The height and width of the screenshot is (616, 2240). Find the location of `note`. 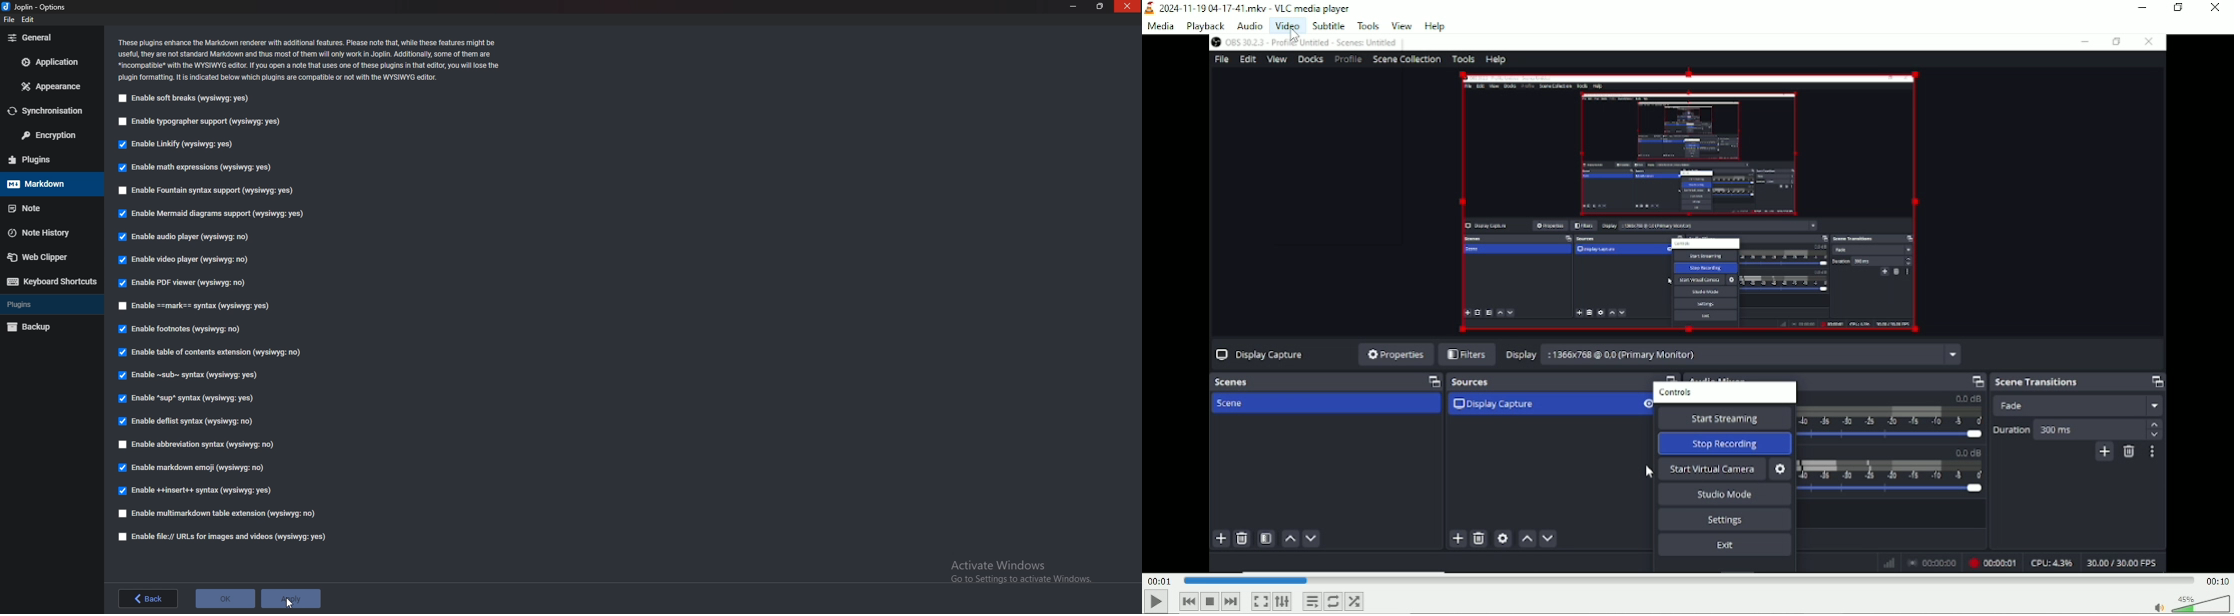

note is located at coordinates (48, 209).